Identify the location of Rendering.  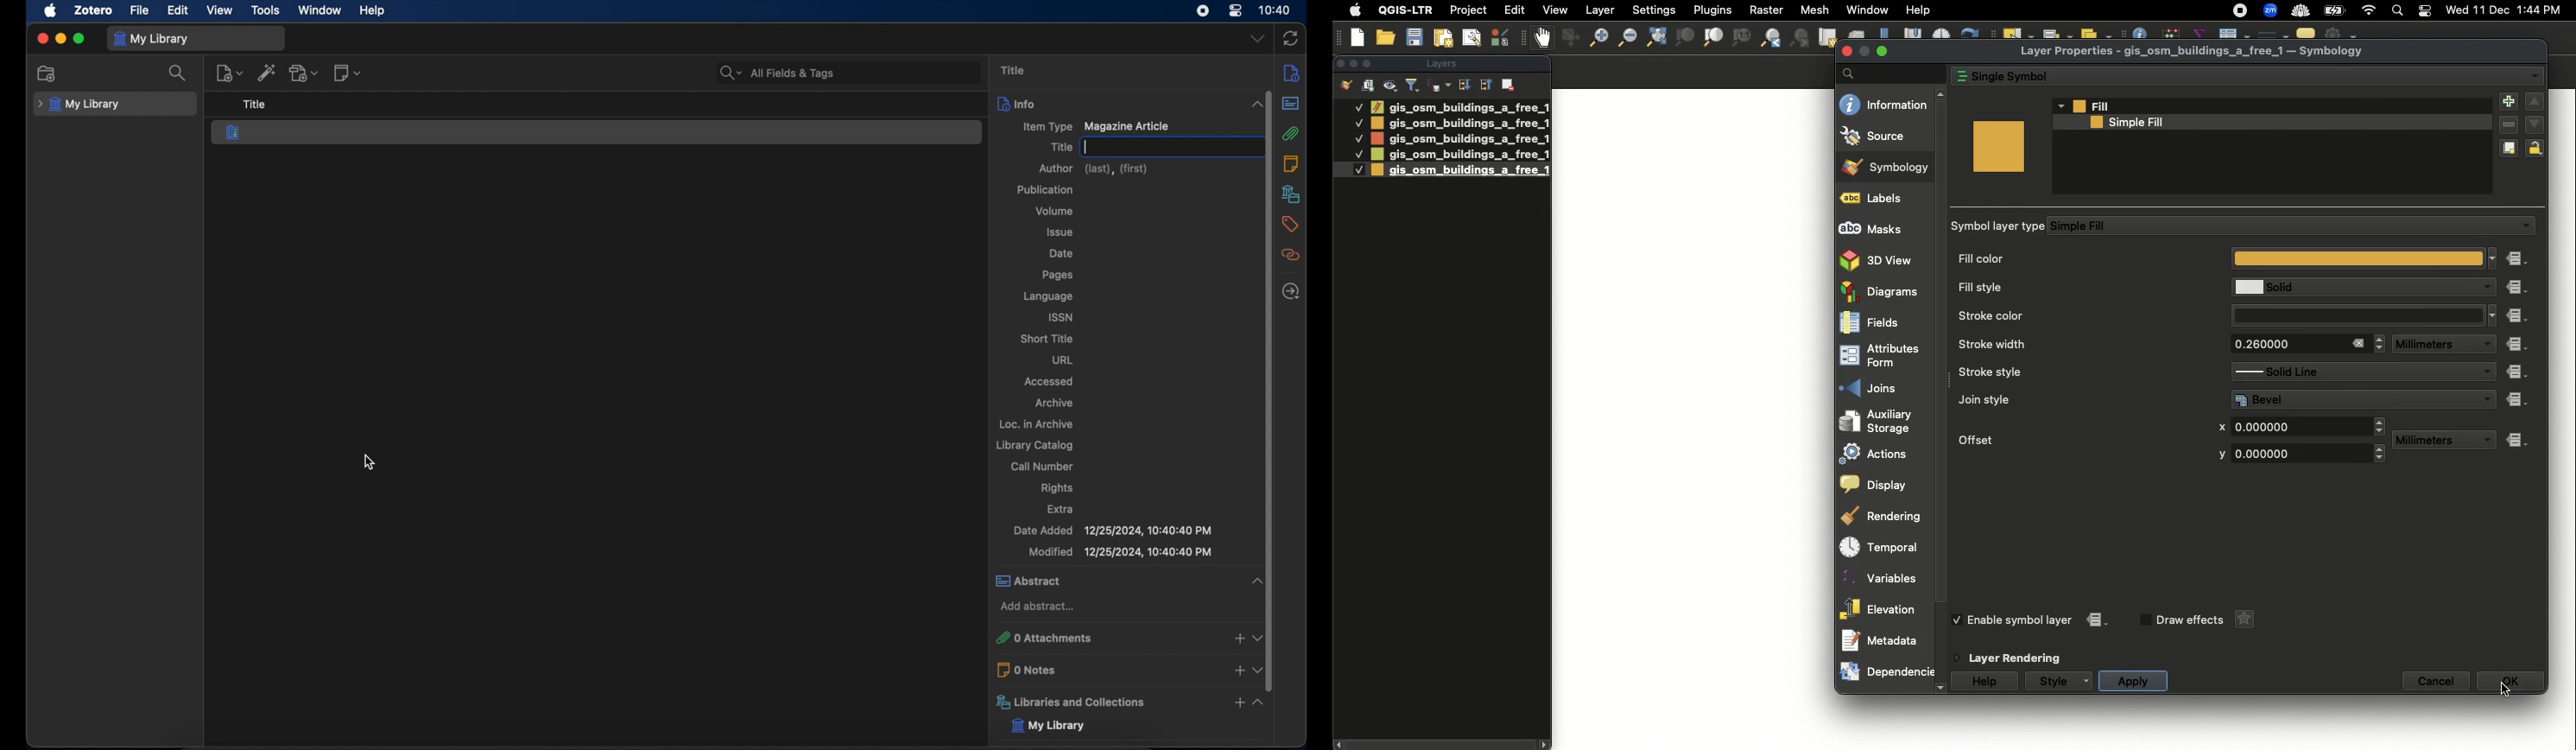
(1885, 516).